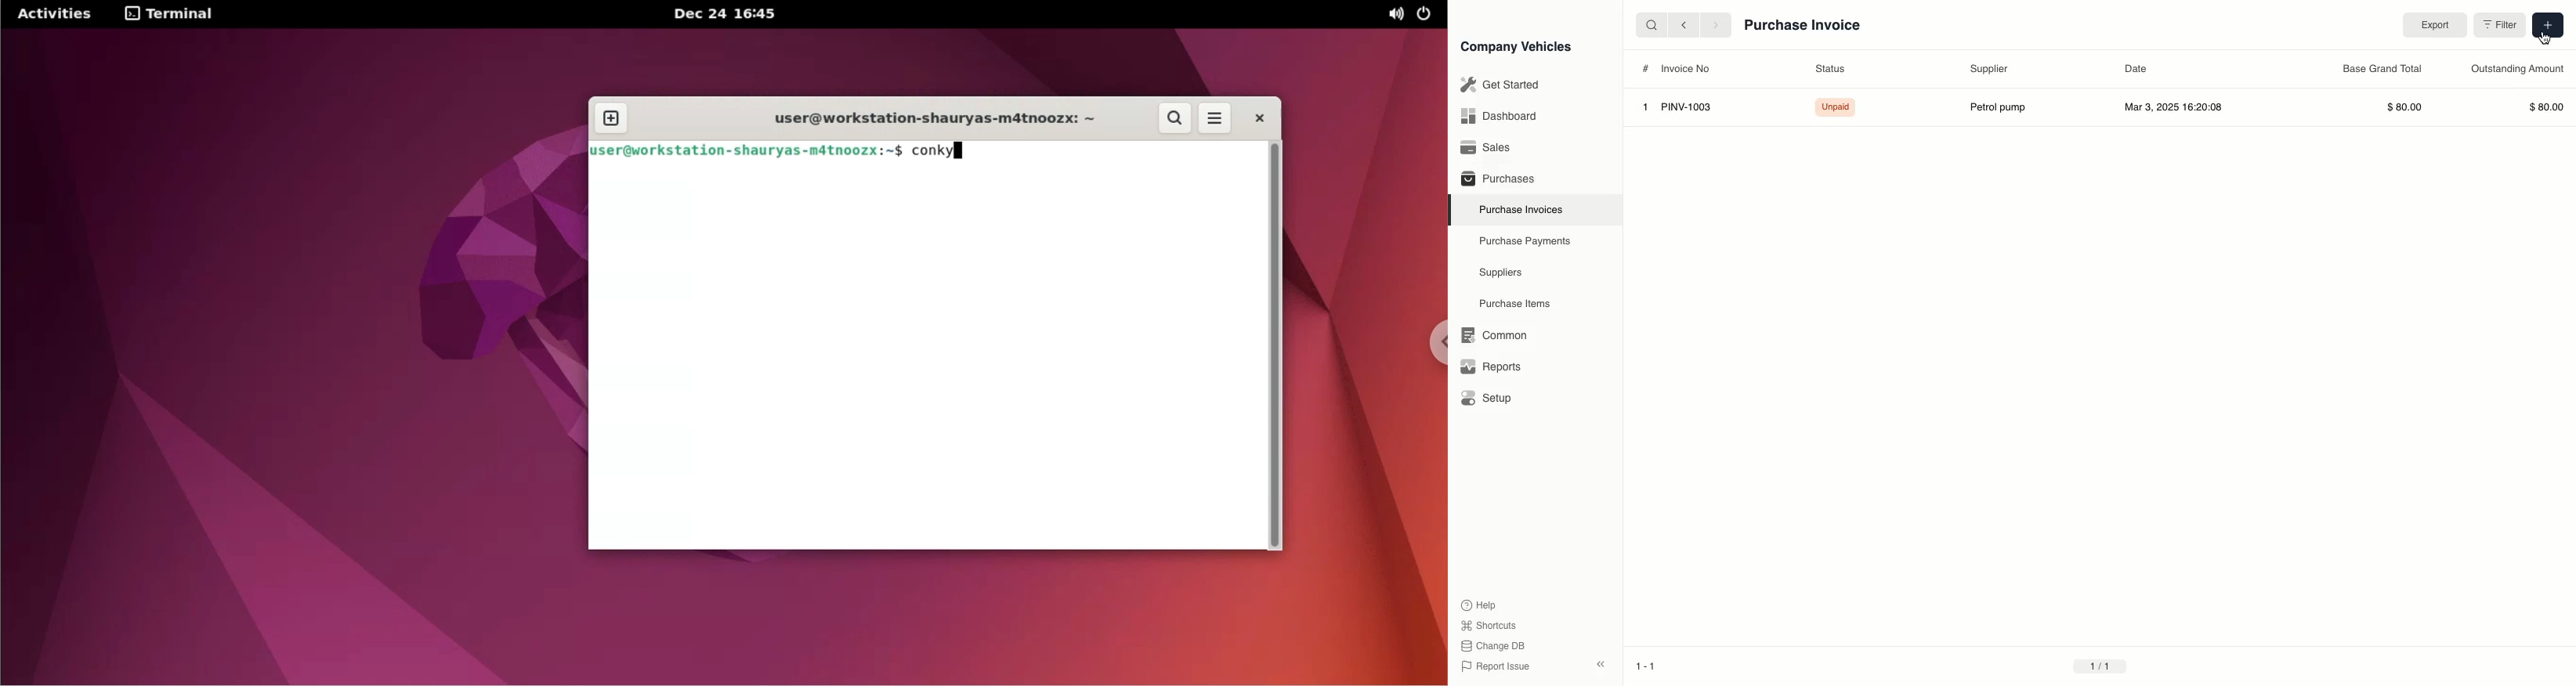  I want to click on search, so click(1651, 26).